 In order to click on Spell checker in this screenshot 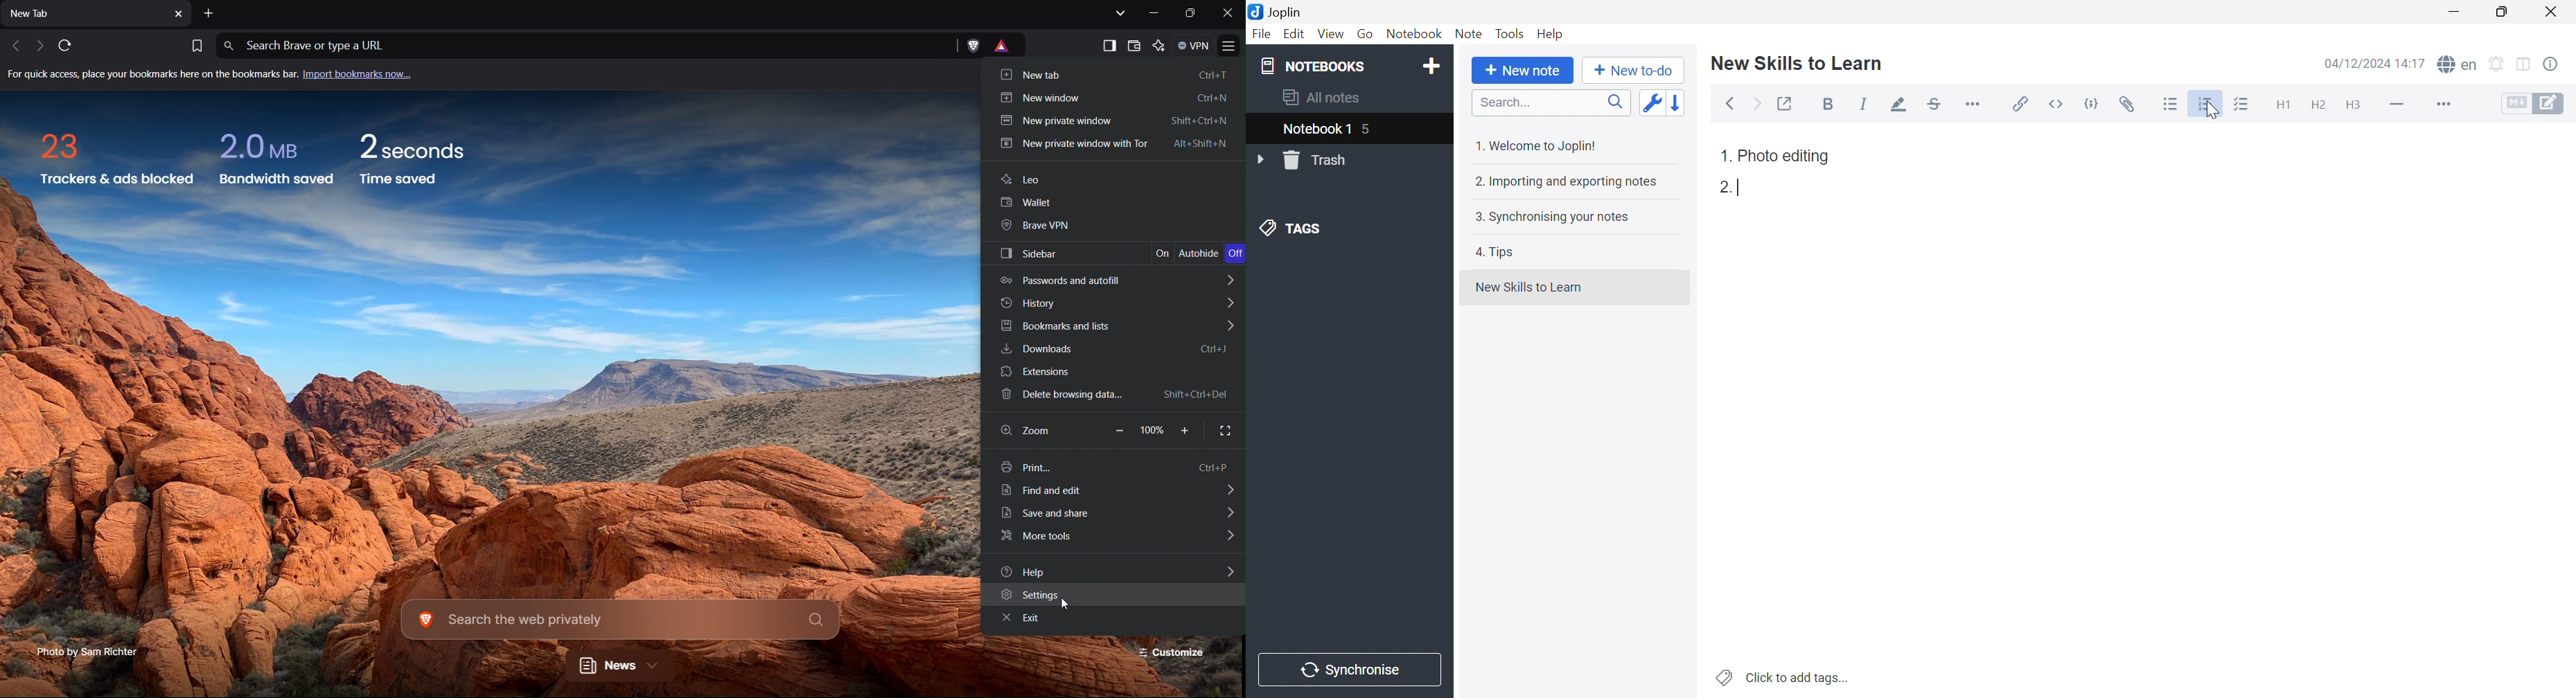, I will do `click(2456, 63)`.